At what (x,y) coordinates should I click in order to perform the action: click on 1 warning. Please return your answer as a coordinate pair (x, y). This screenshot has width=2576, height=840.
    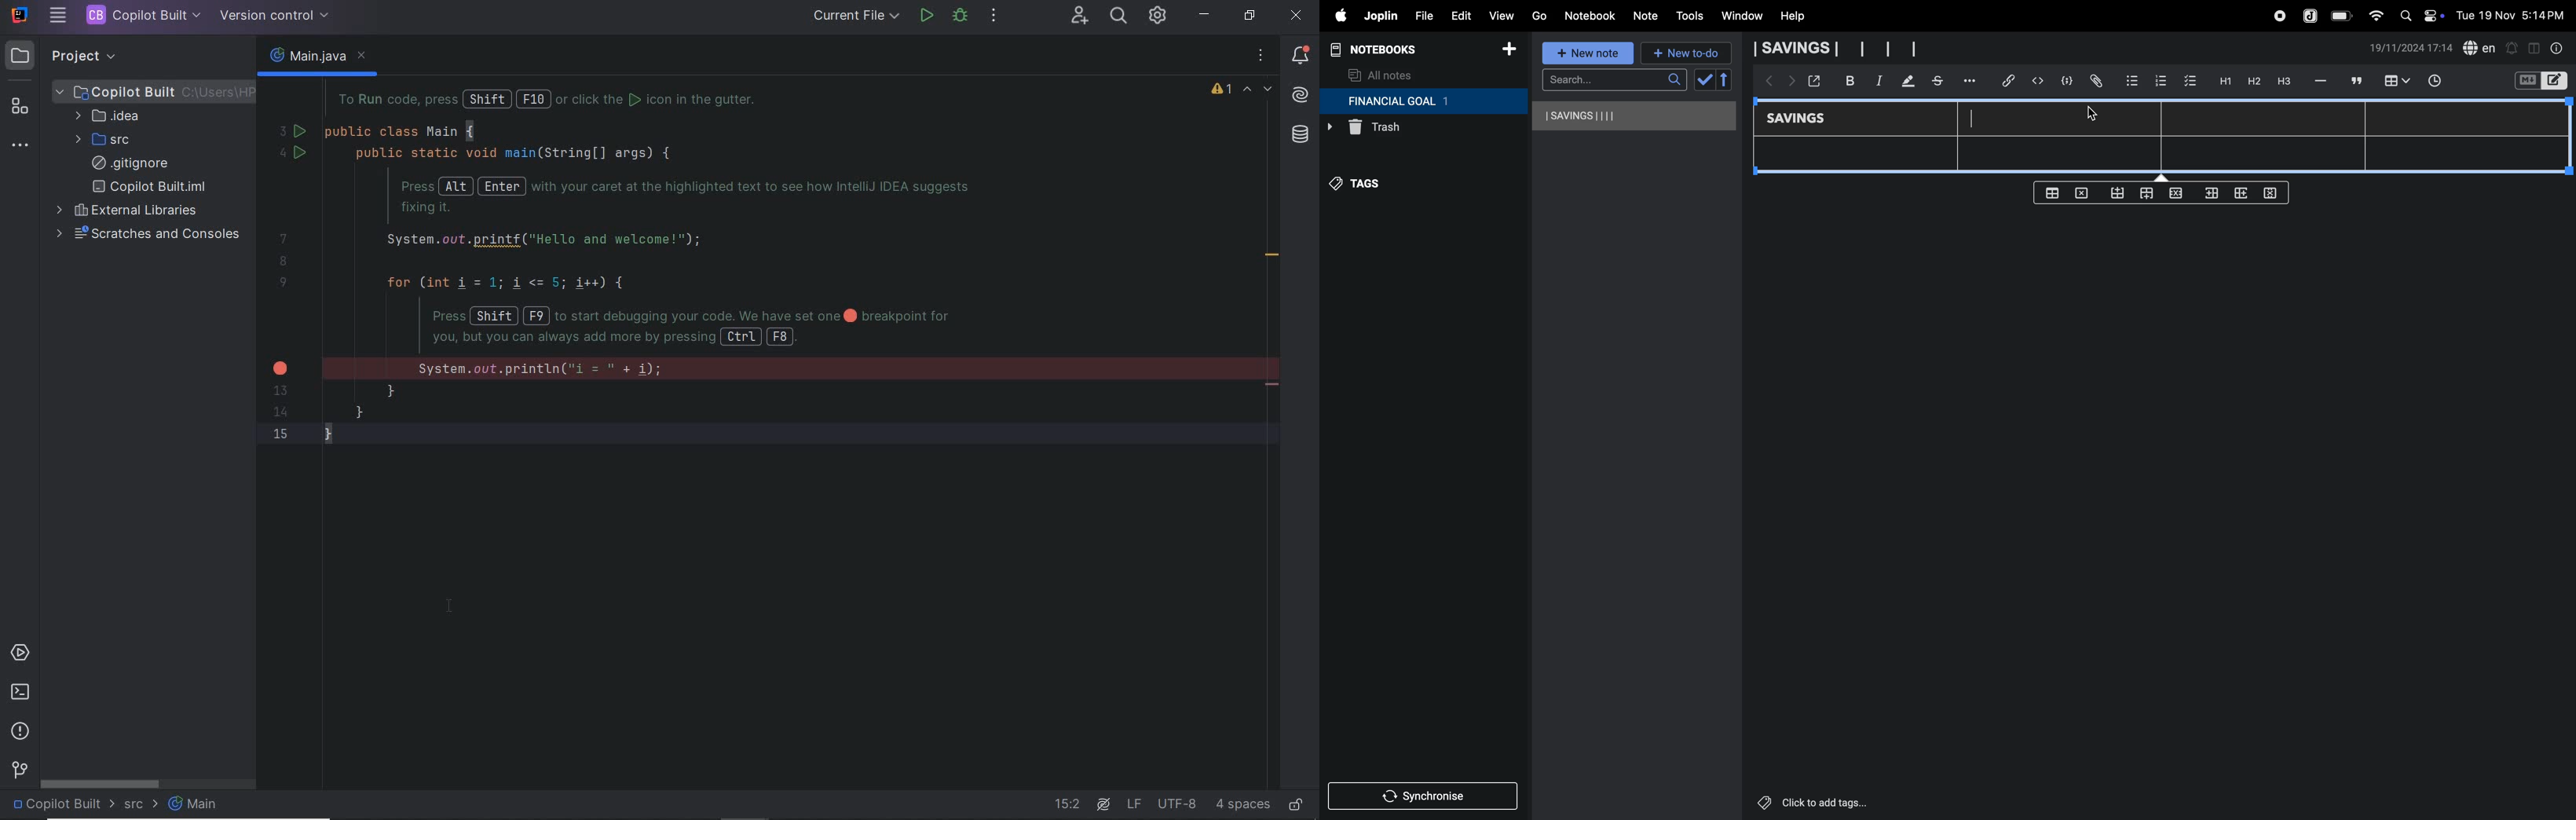
    Looking at the image, I should click on (1223, 91).